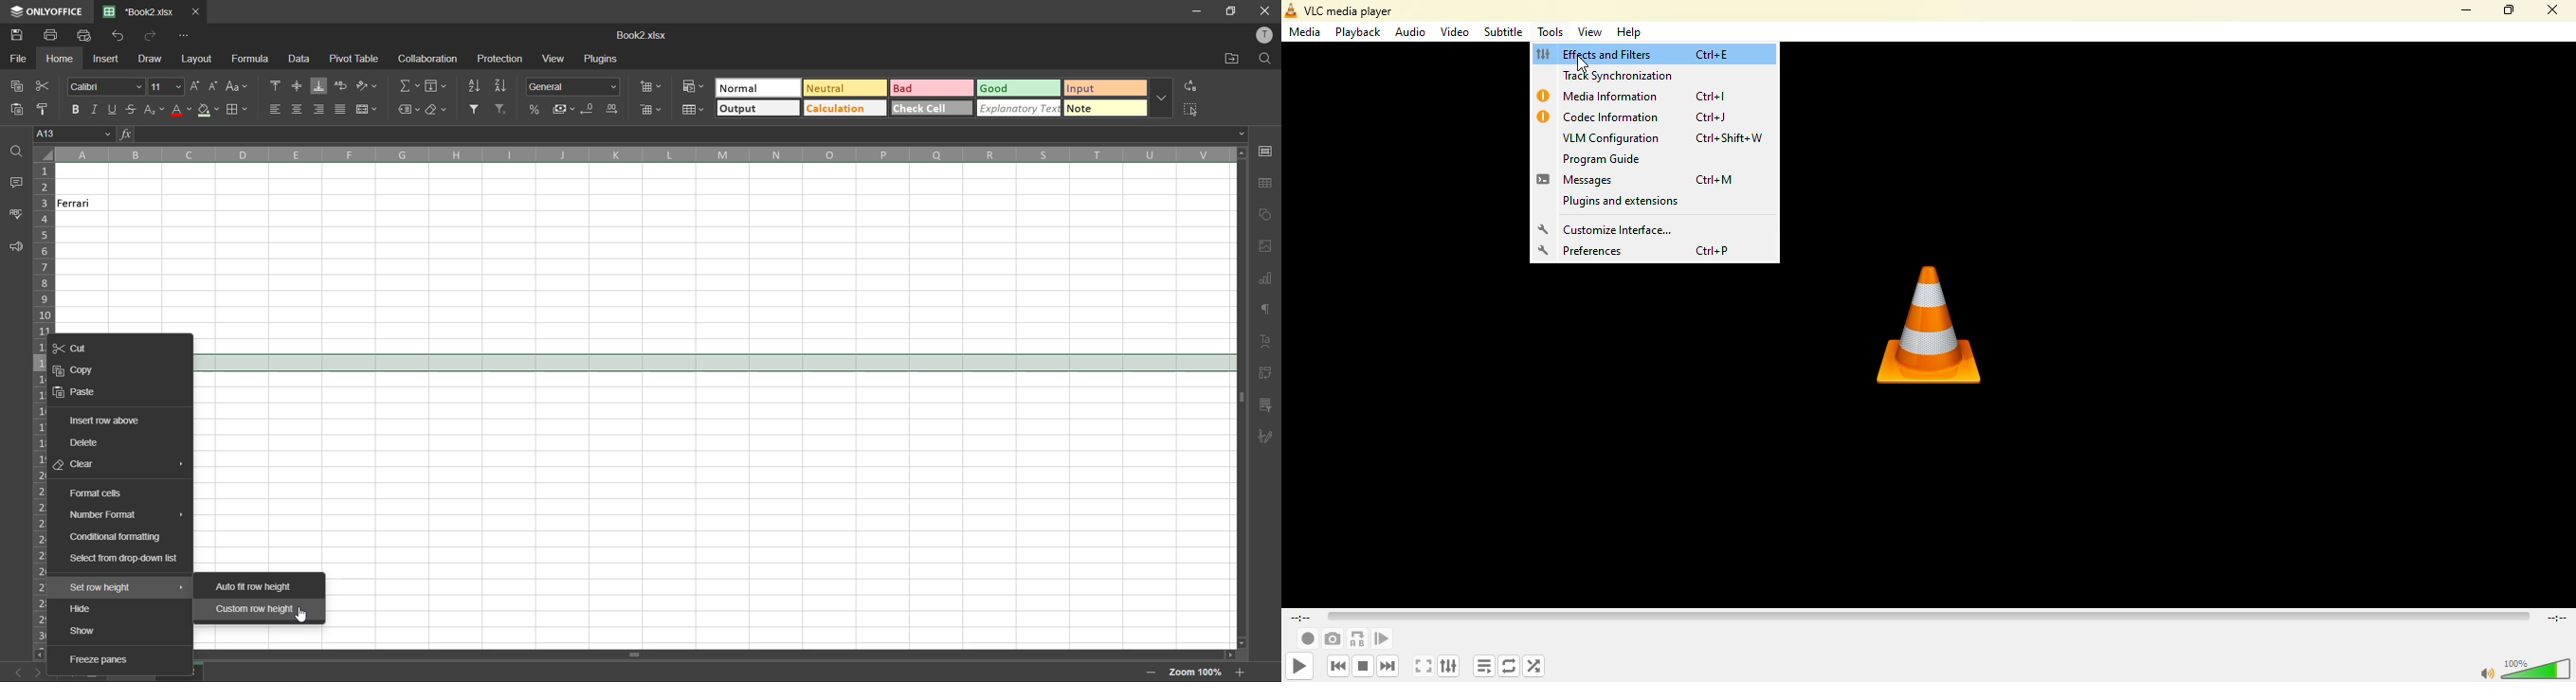 The height and width of the screenshot is (700, 2576). What do you see at coordinates (340, 85) in the screenshot?
I see `wrap text` at bounding box center [340, 85].